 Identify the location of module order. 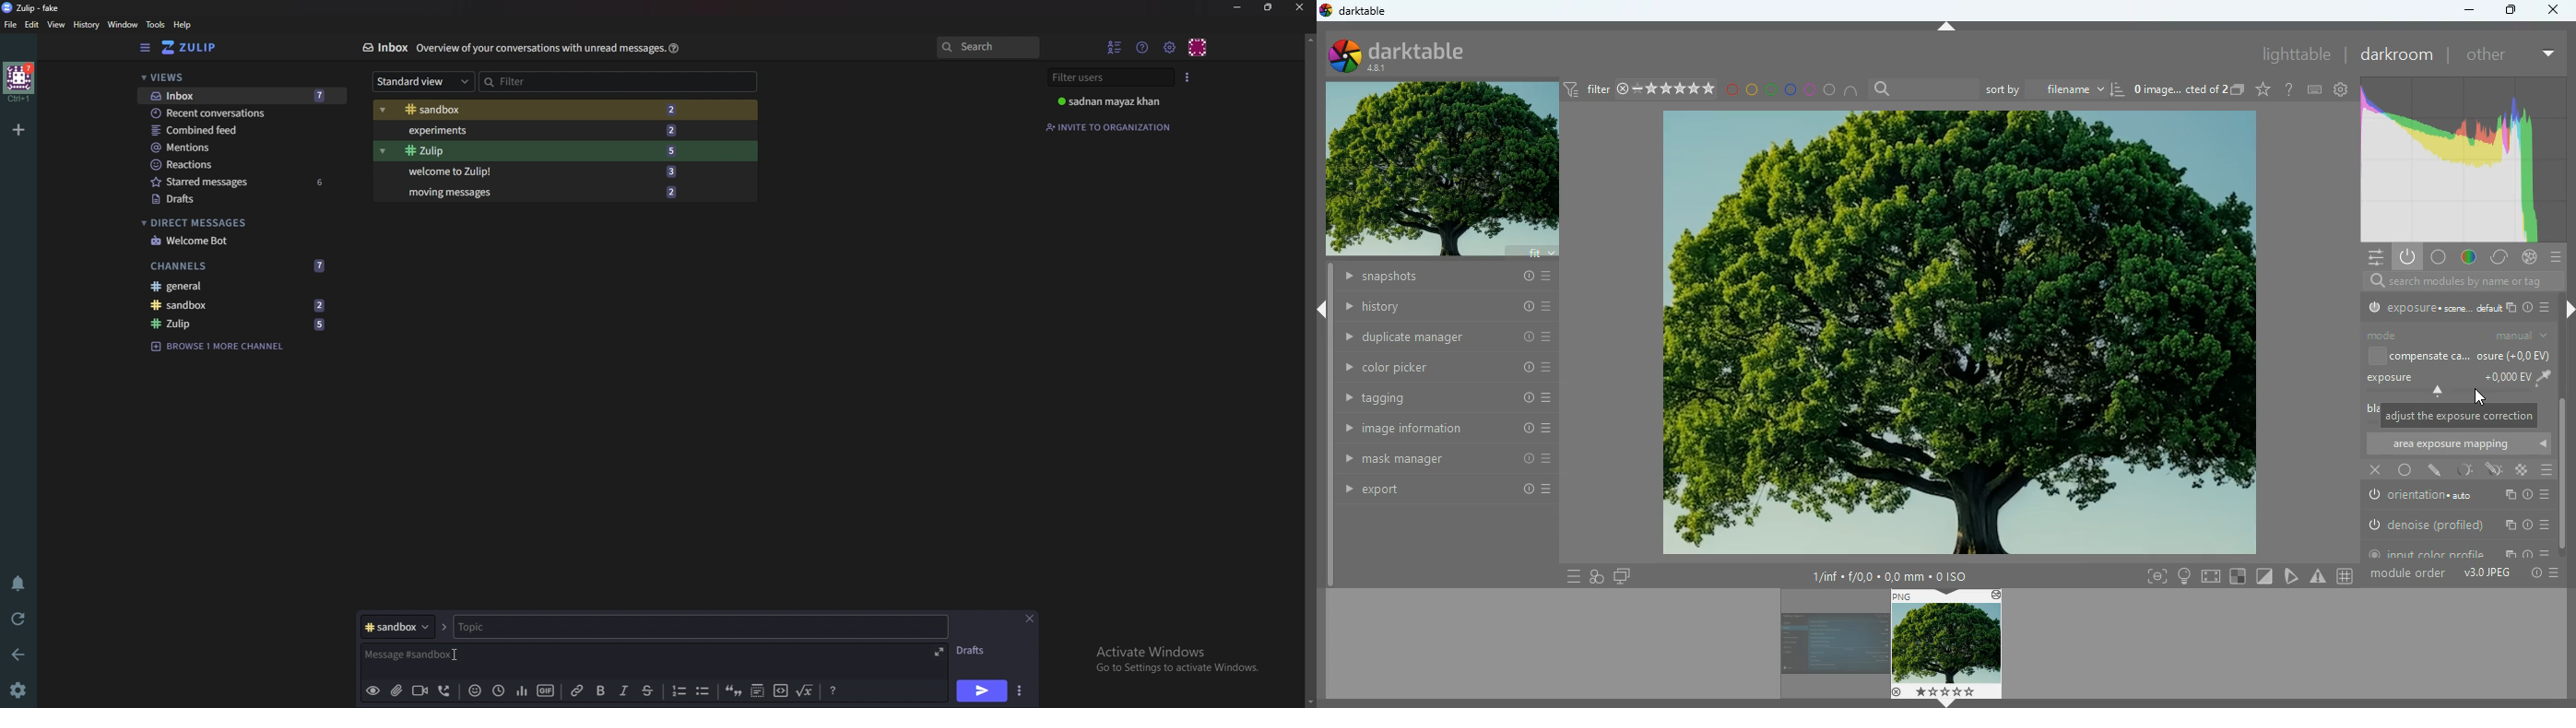
(2409, 573).